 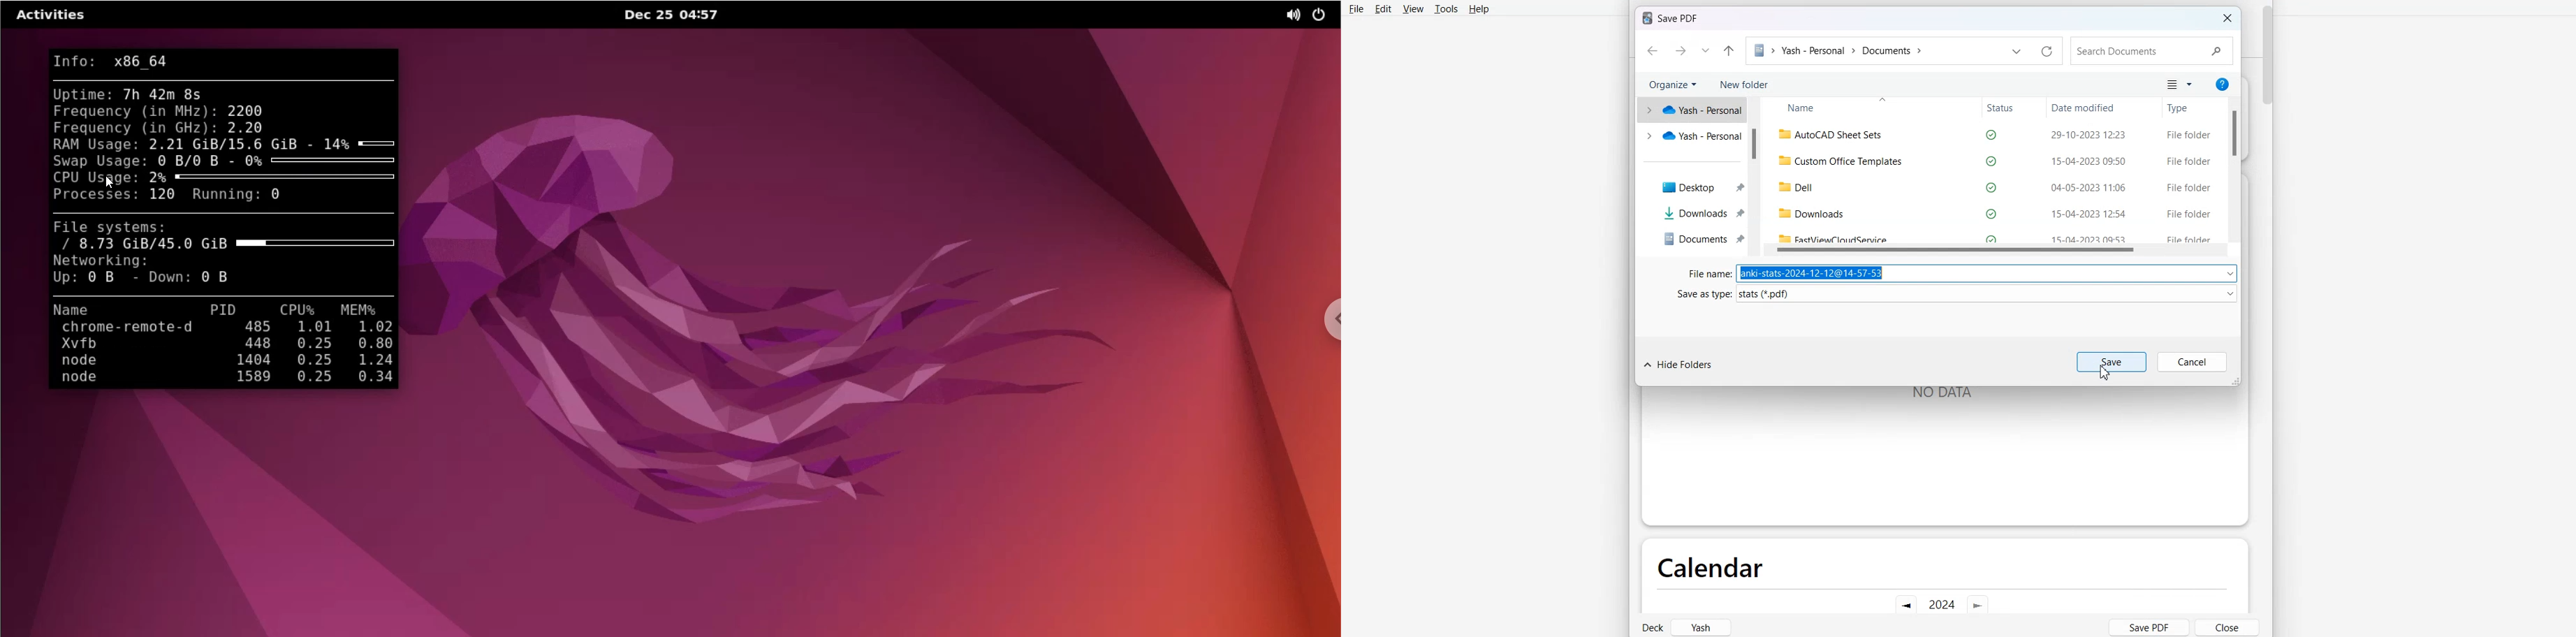 What do you see at coordinates (2089, 107) in the screenshot?
I see `Date modified` at bounding box center [2089, 107].